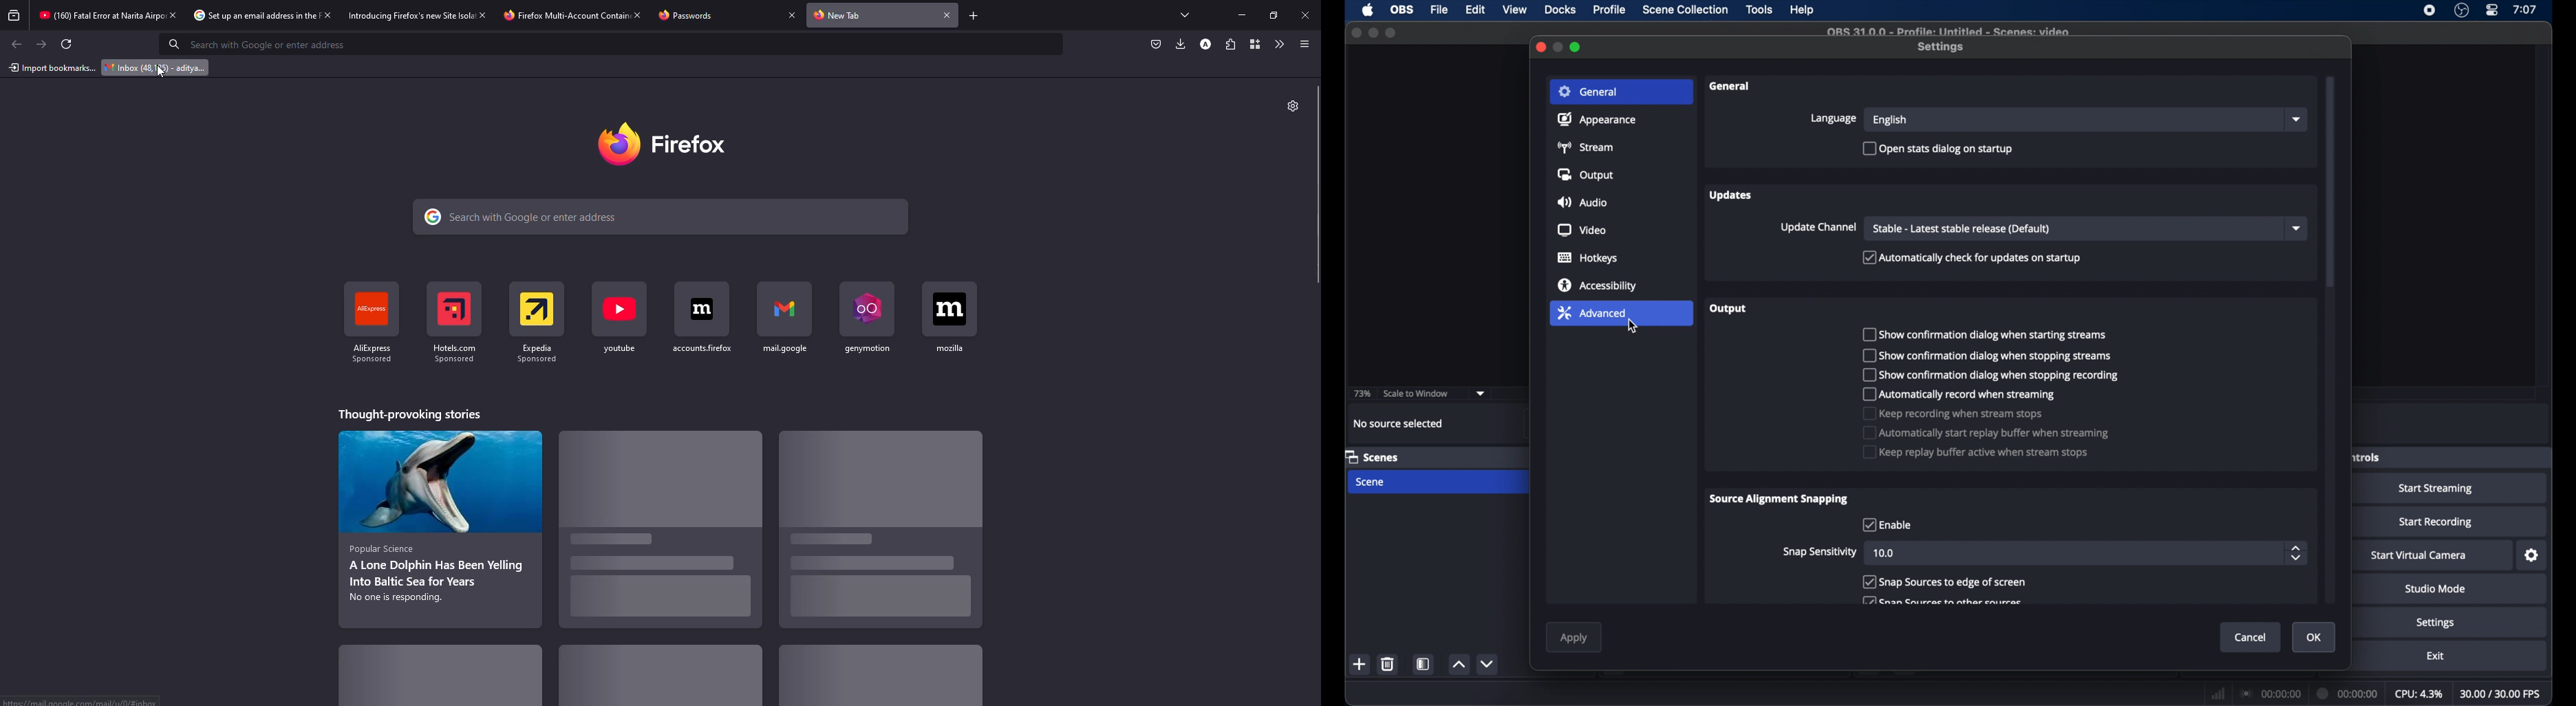 This screenshot has width=2576, height=728. What do you see at coordinates (650, 679) in the screenshot?
I see `stories` at bounding box center [650, 679].